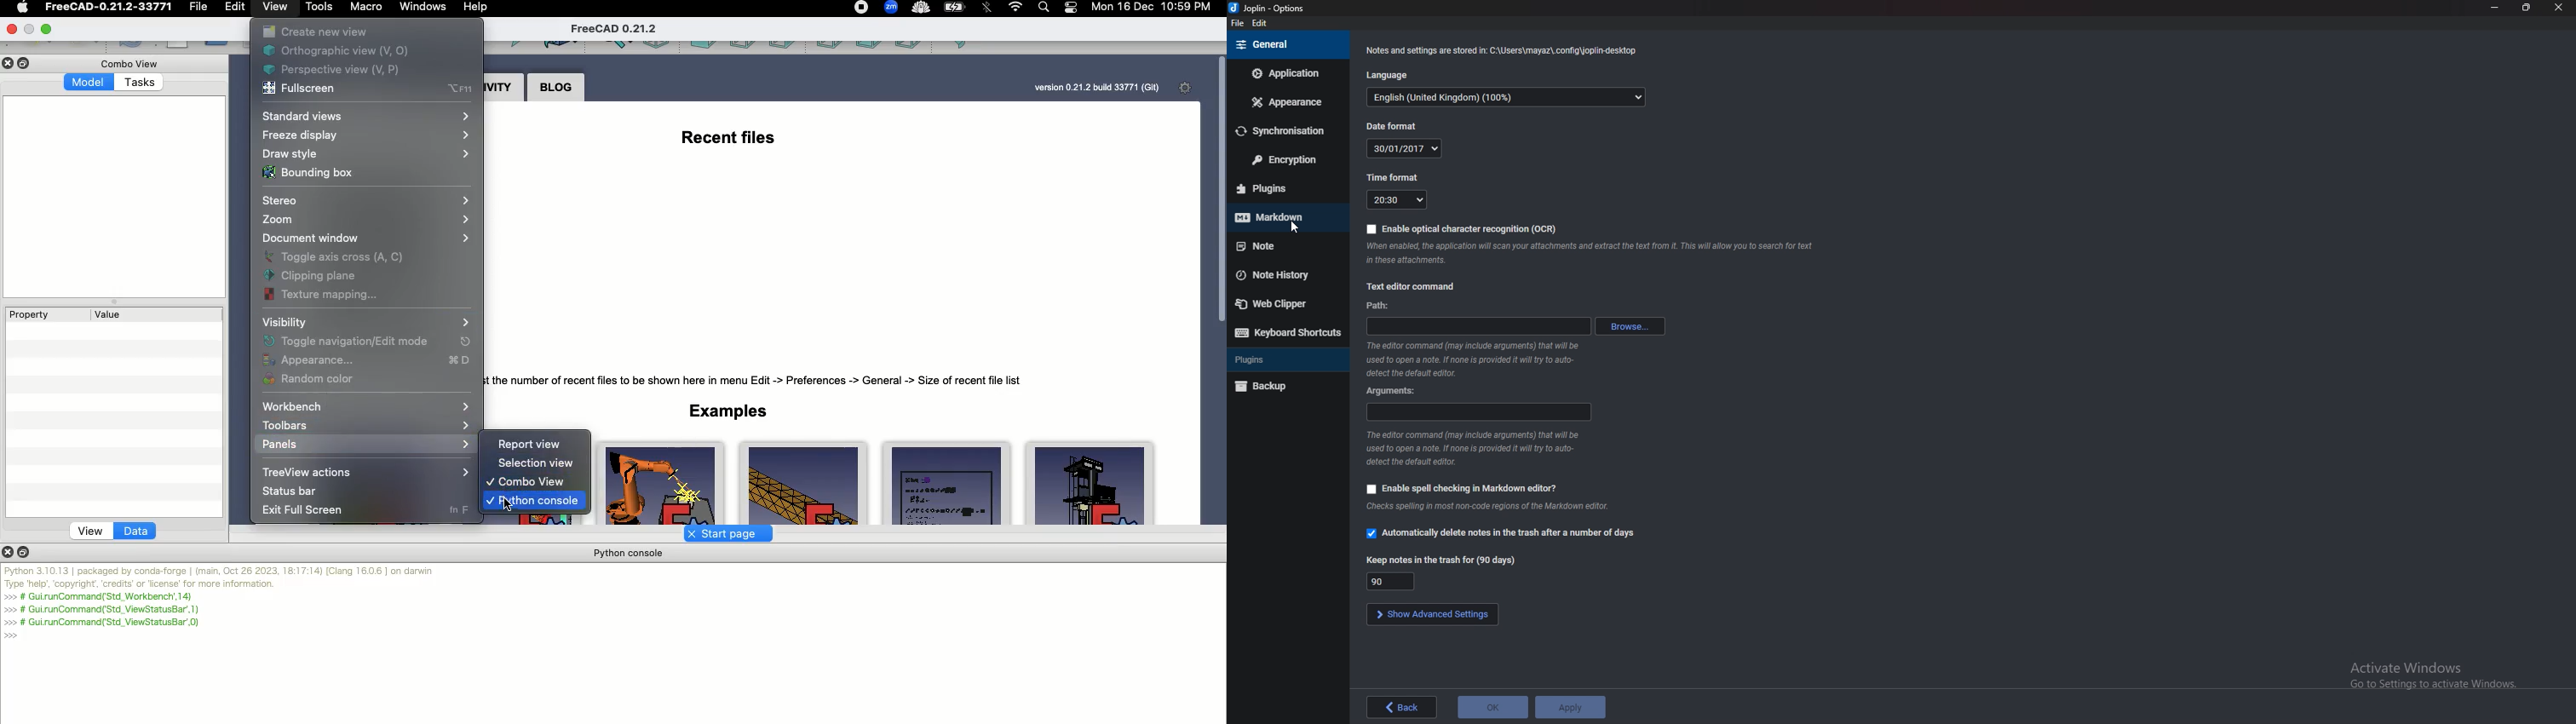 The image size is (2576, 728). Describe the element at coordinates (1381, 306) in the screenshot. I see `path` at that location.